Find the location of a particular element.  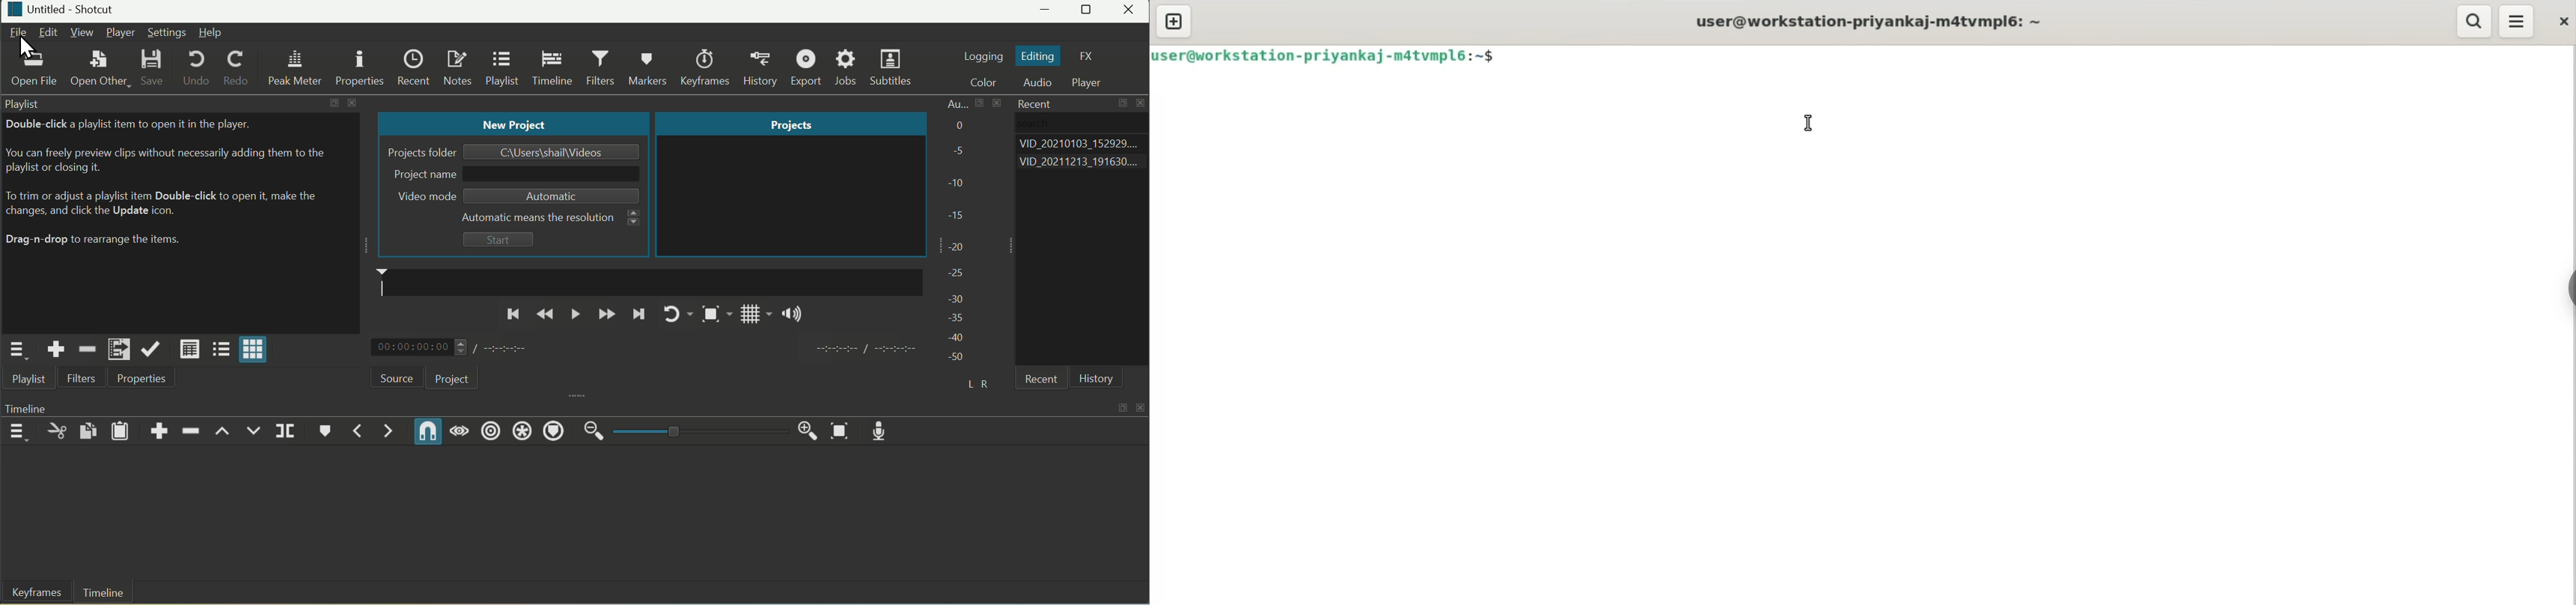

cursor is located at coordinates (1808, 122).